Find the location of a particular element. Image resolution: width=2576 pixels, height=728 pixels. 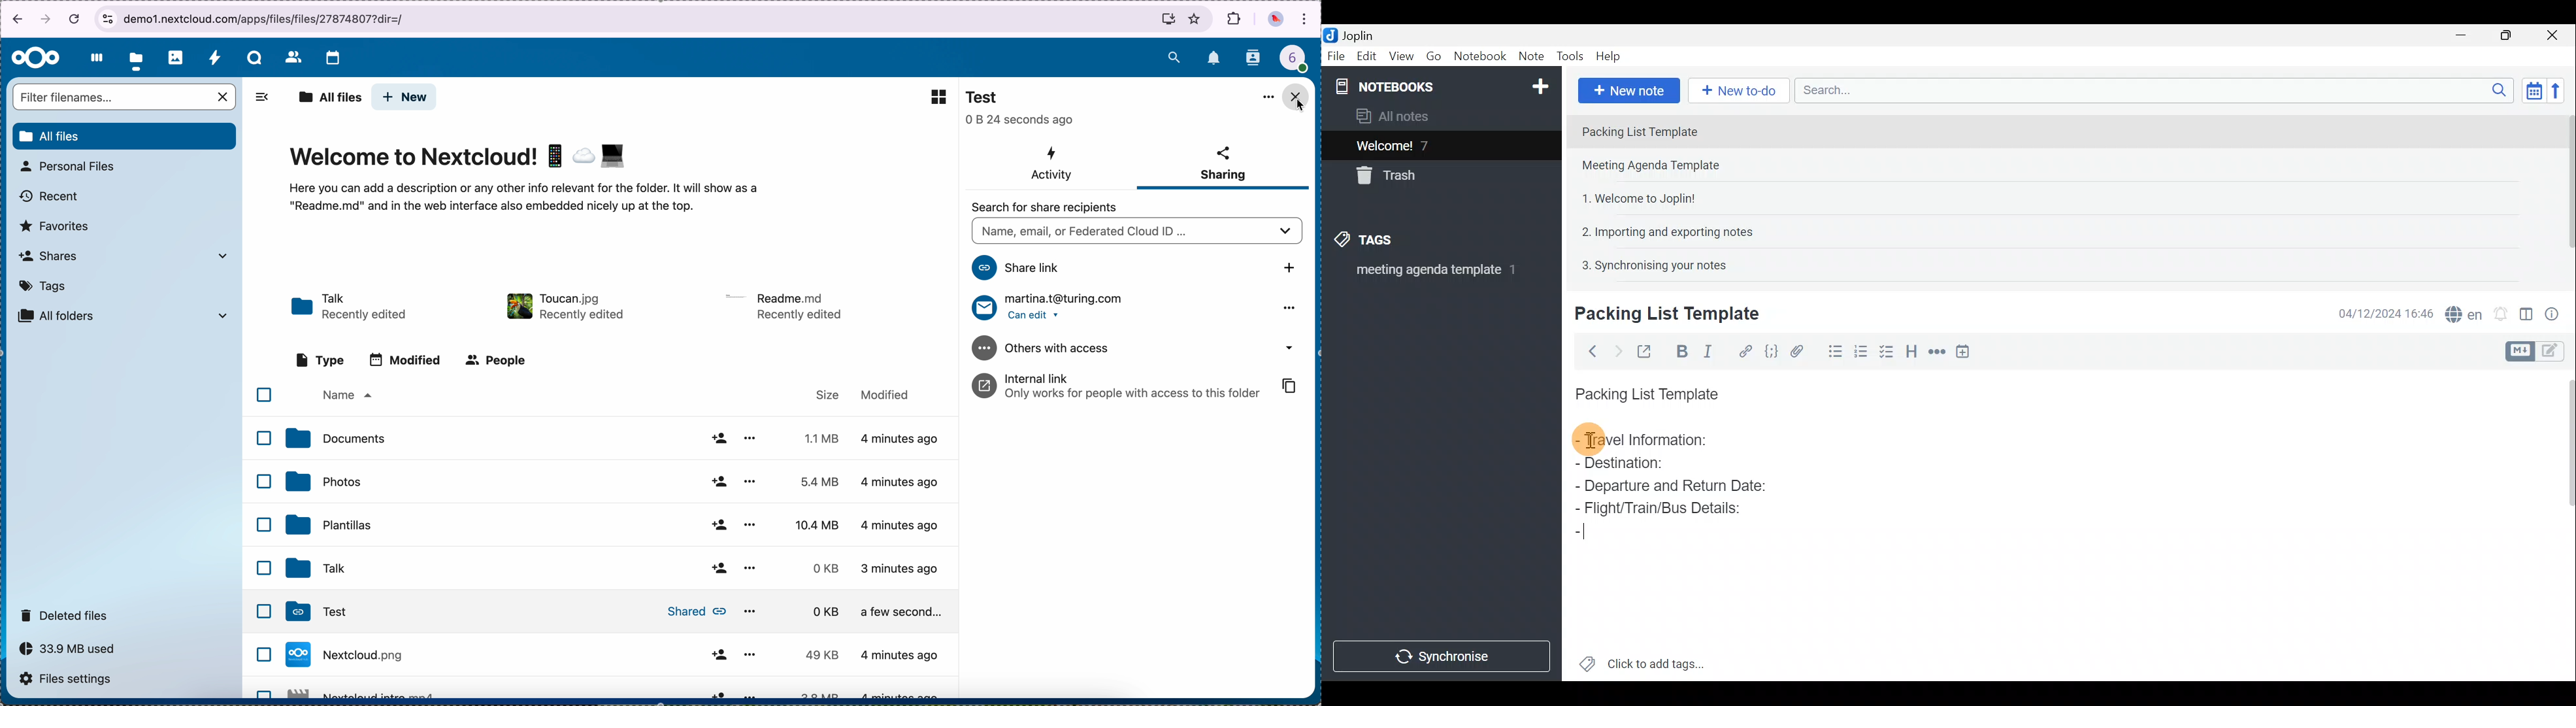

Test folder is located at coordinates (623, 612).